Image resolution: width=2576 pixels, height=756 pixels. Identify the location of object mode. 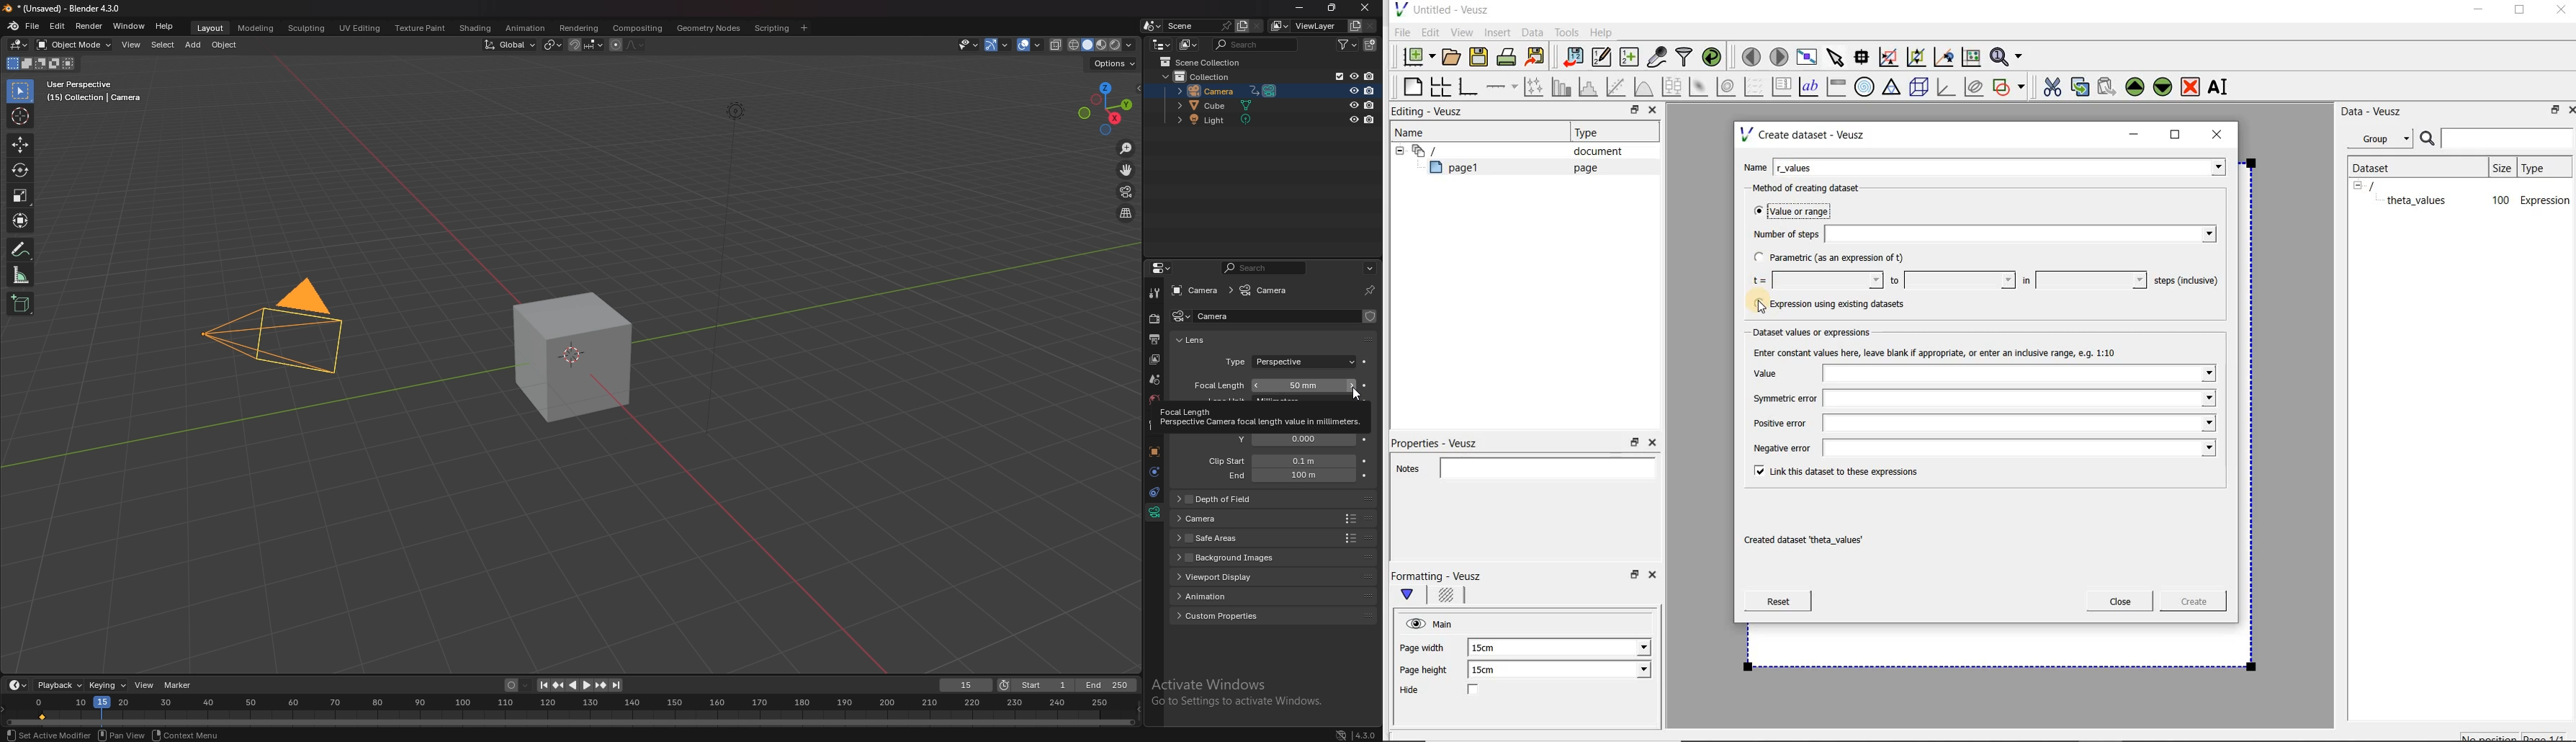
(73, 45).